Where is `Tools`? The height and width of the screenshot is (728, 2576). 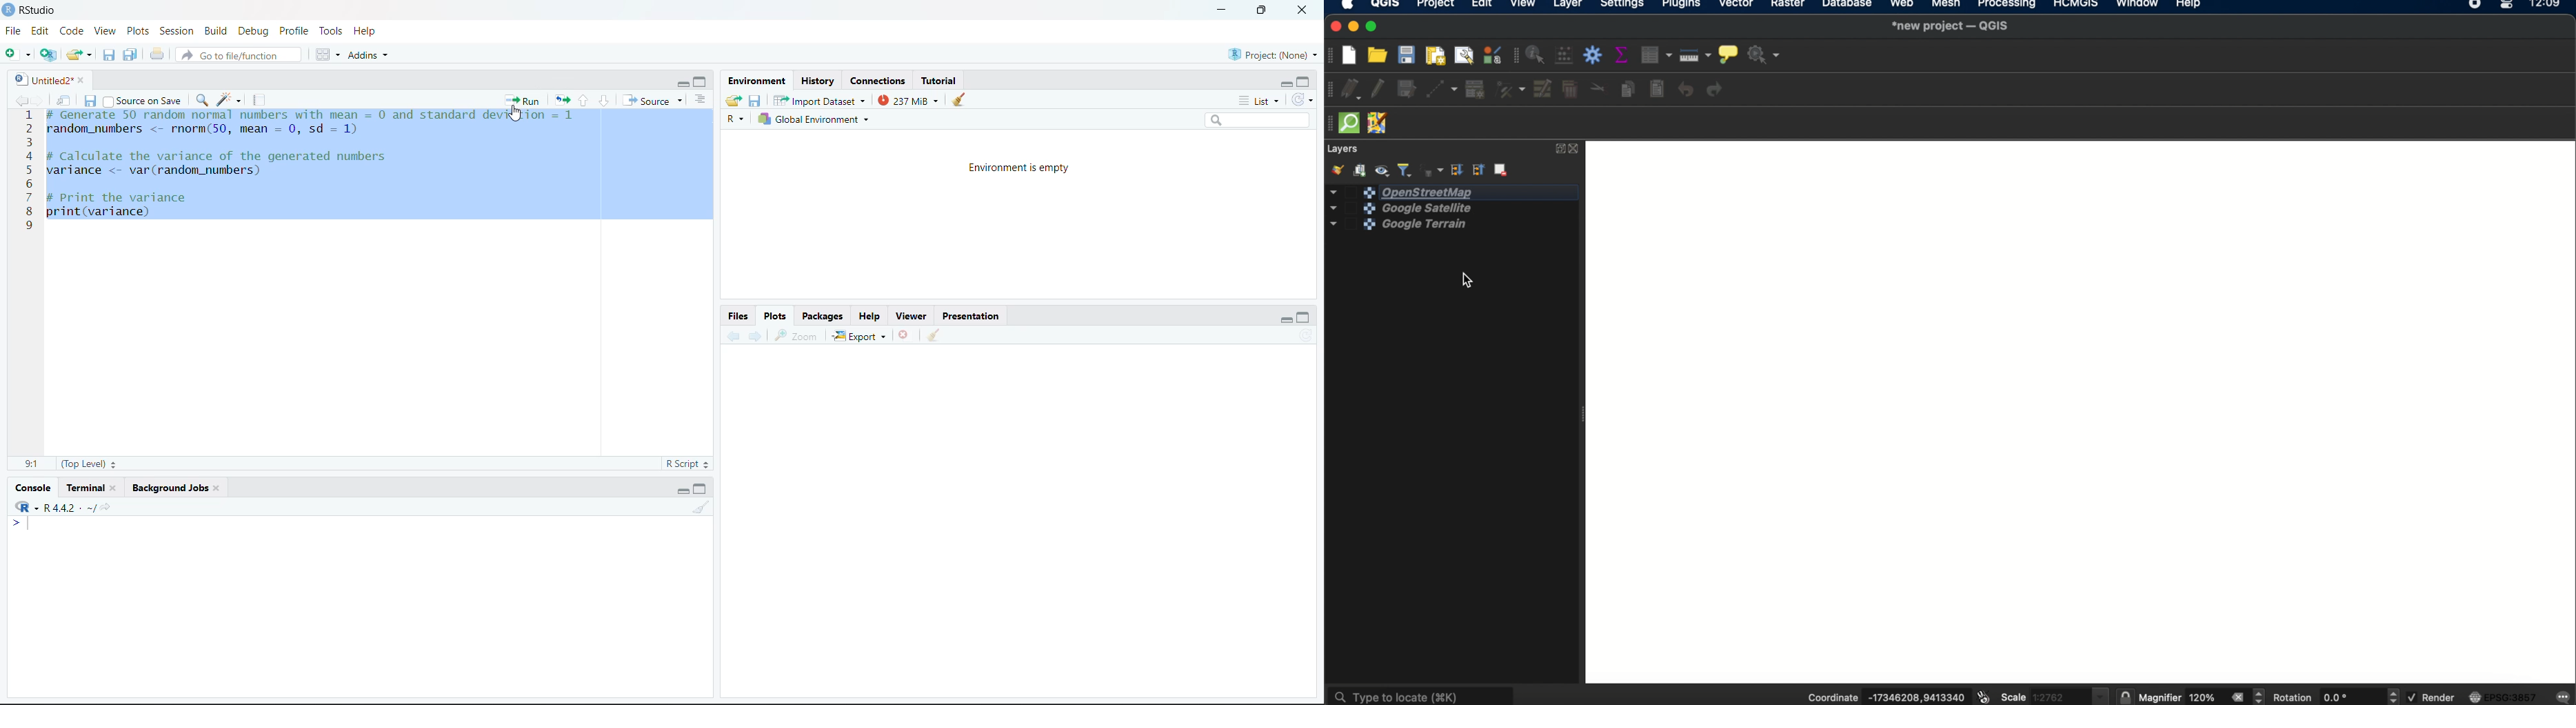
Tools is located at coordinates (332, 31).